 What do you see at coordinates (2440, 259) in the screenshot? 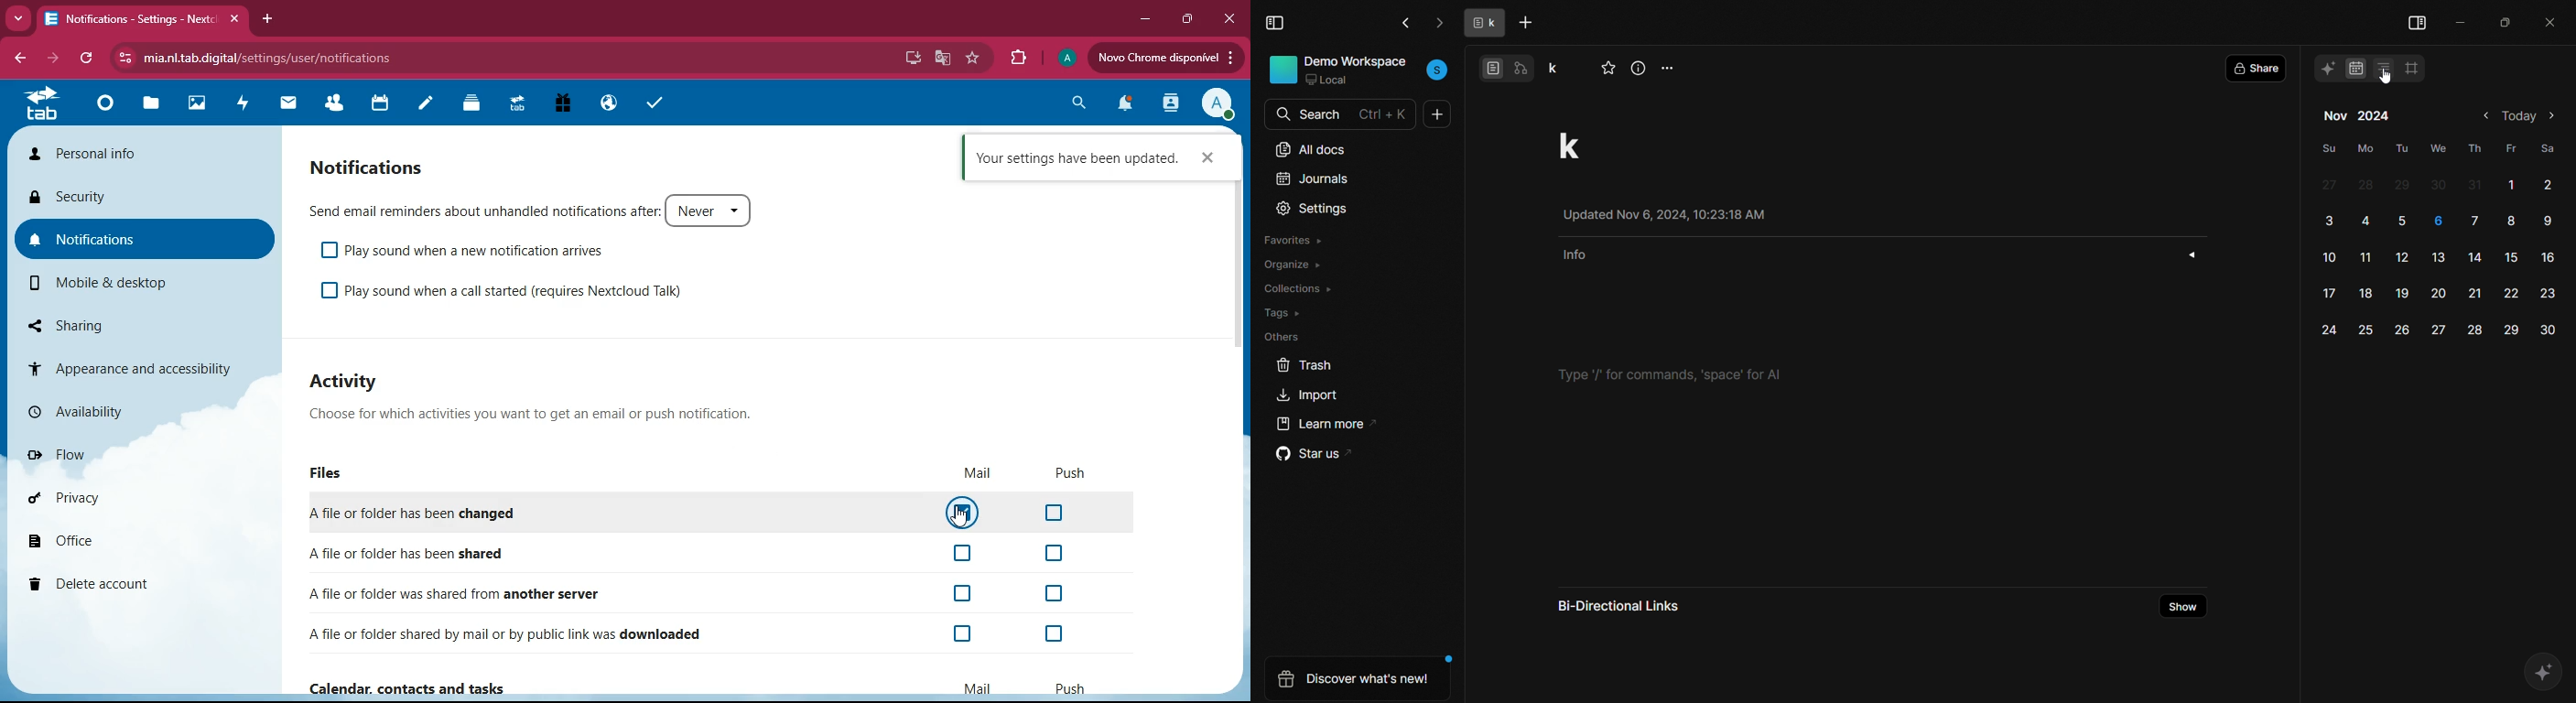
I see `12 3 4 5 6 7 8 9 10 11 12 13 14 15 16 17 18 19 20 21 22 23 24 25 26 27 28 29 30` at bounding box center [2440, 259].